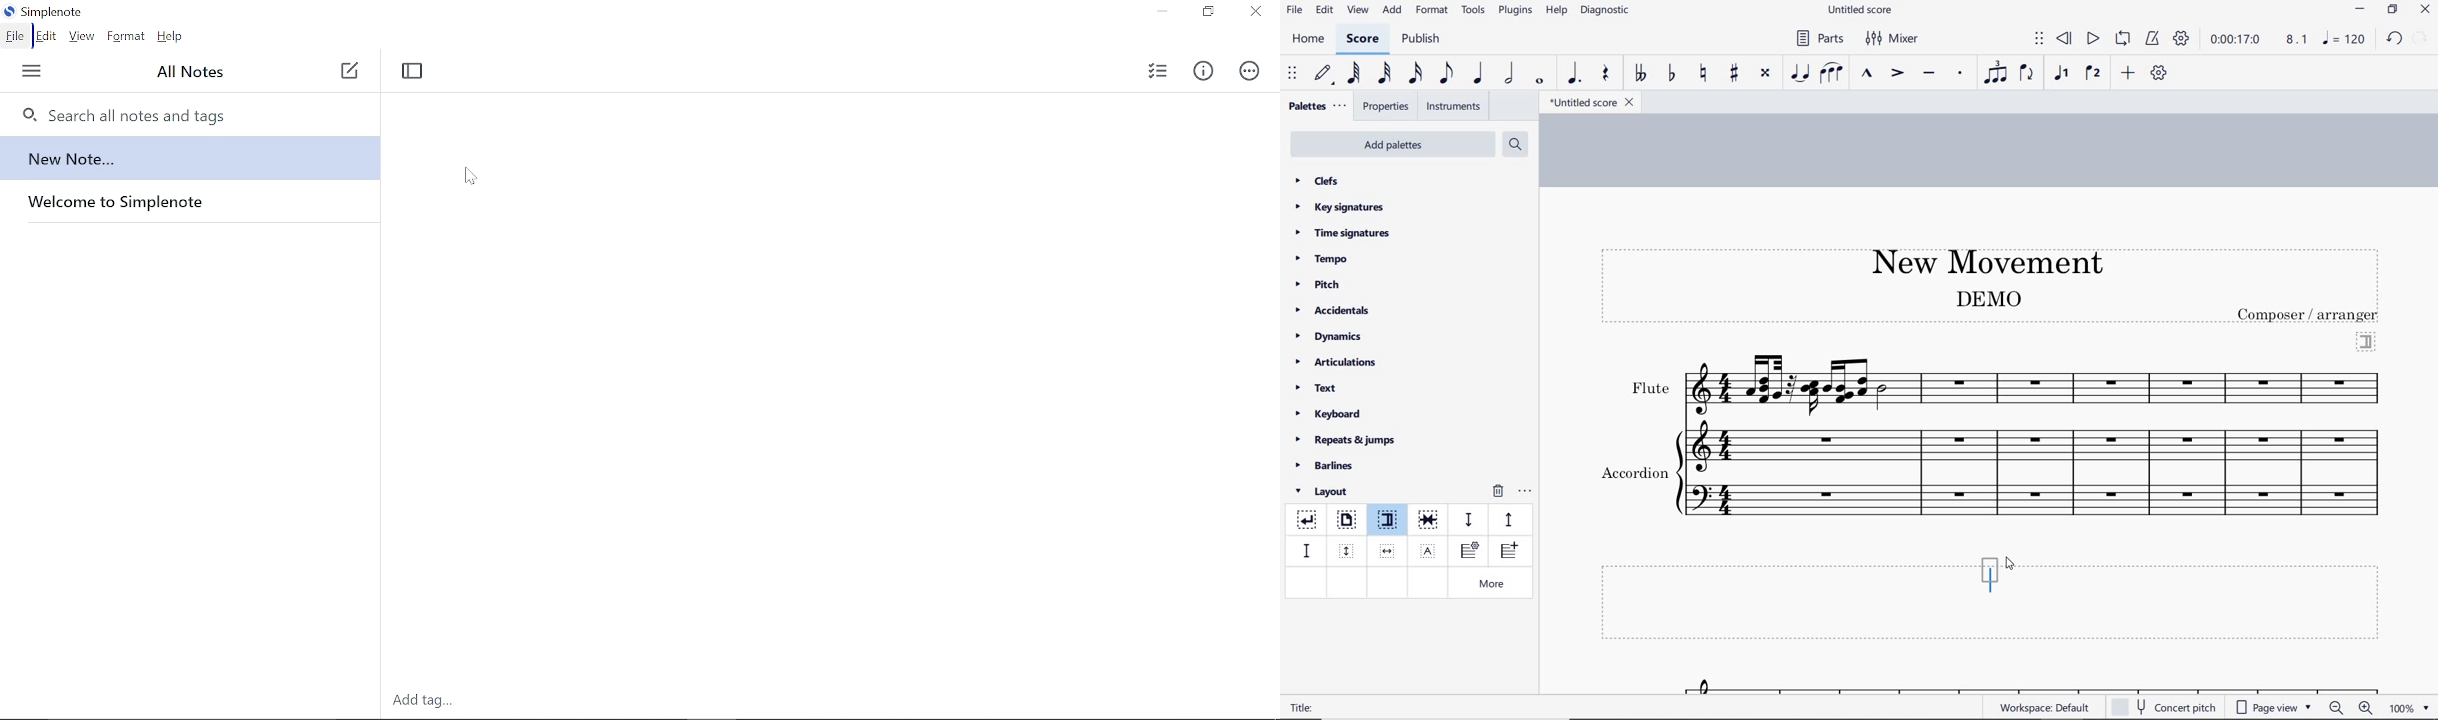  I want to click on page break, so click(1346, 521).